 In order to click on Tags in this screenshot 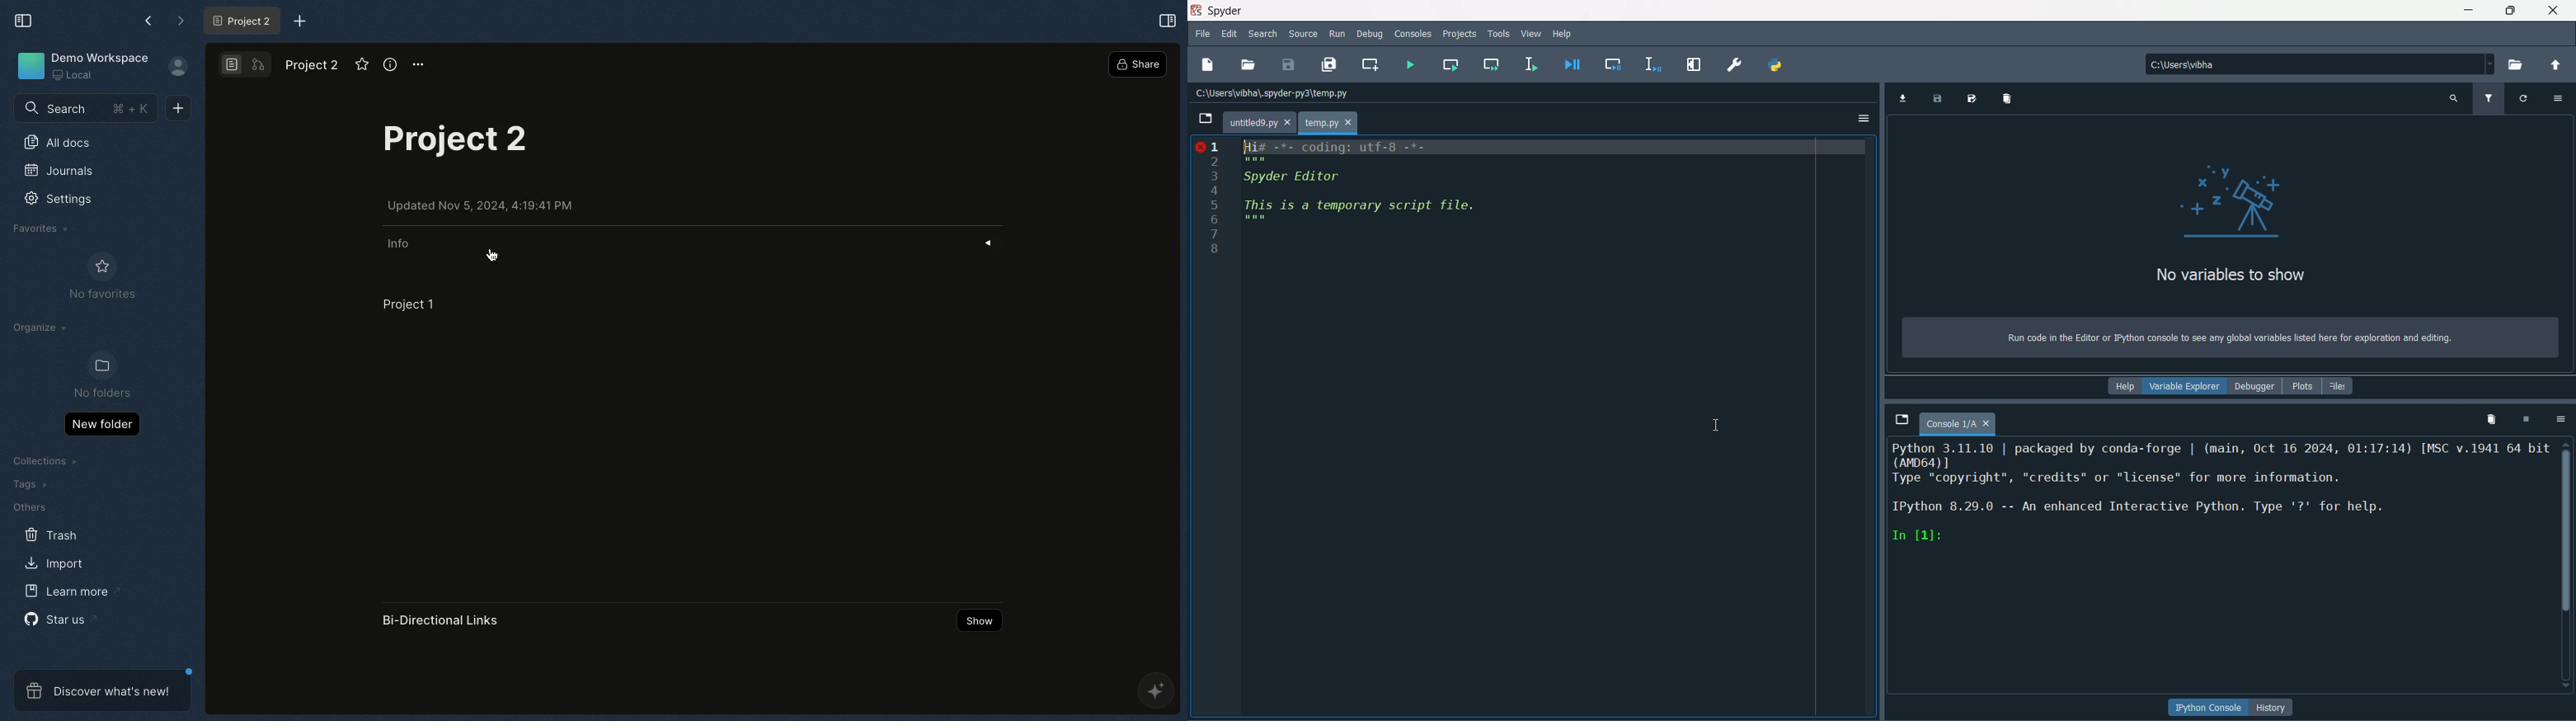, I will do `click(29, 484)`.